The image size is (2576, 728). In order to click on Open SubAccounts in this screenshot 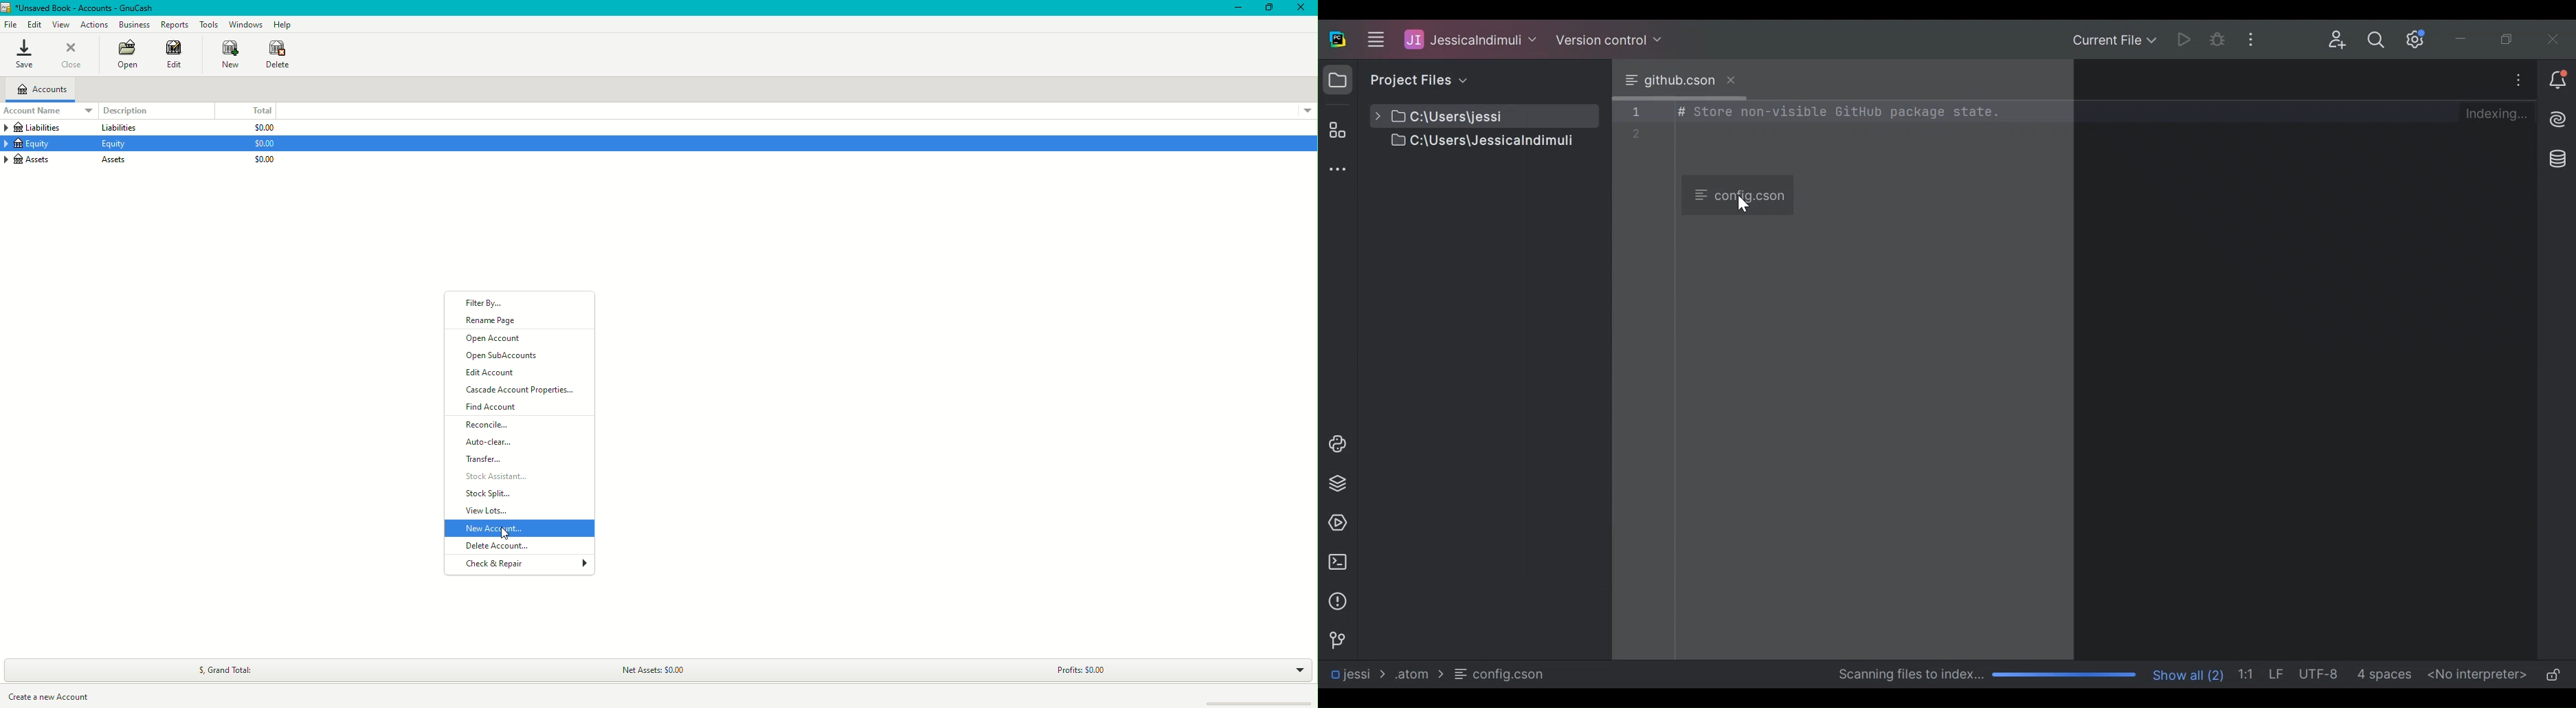, I will do `click(501, 355)`.